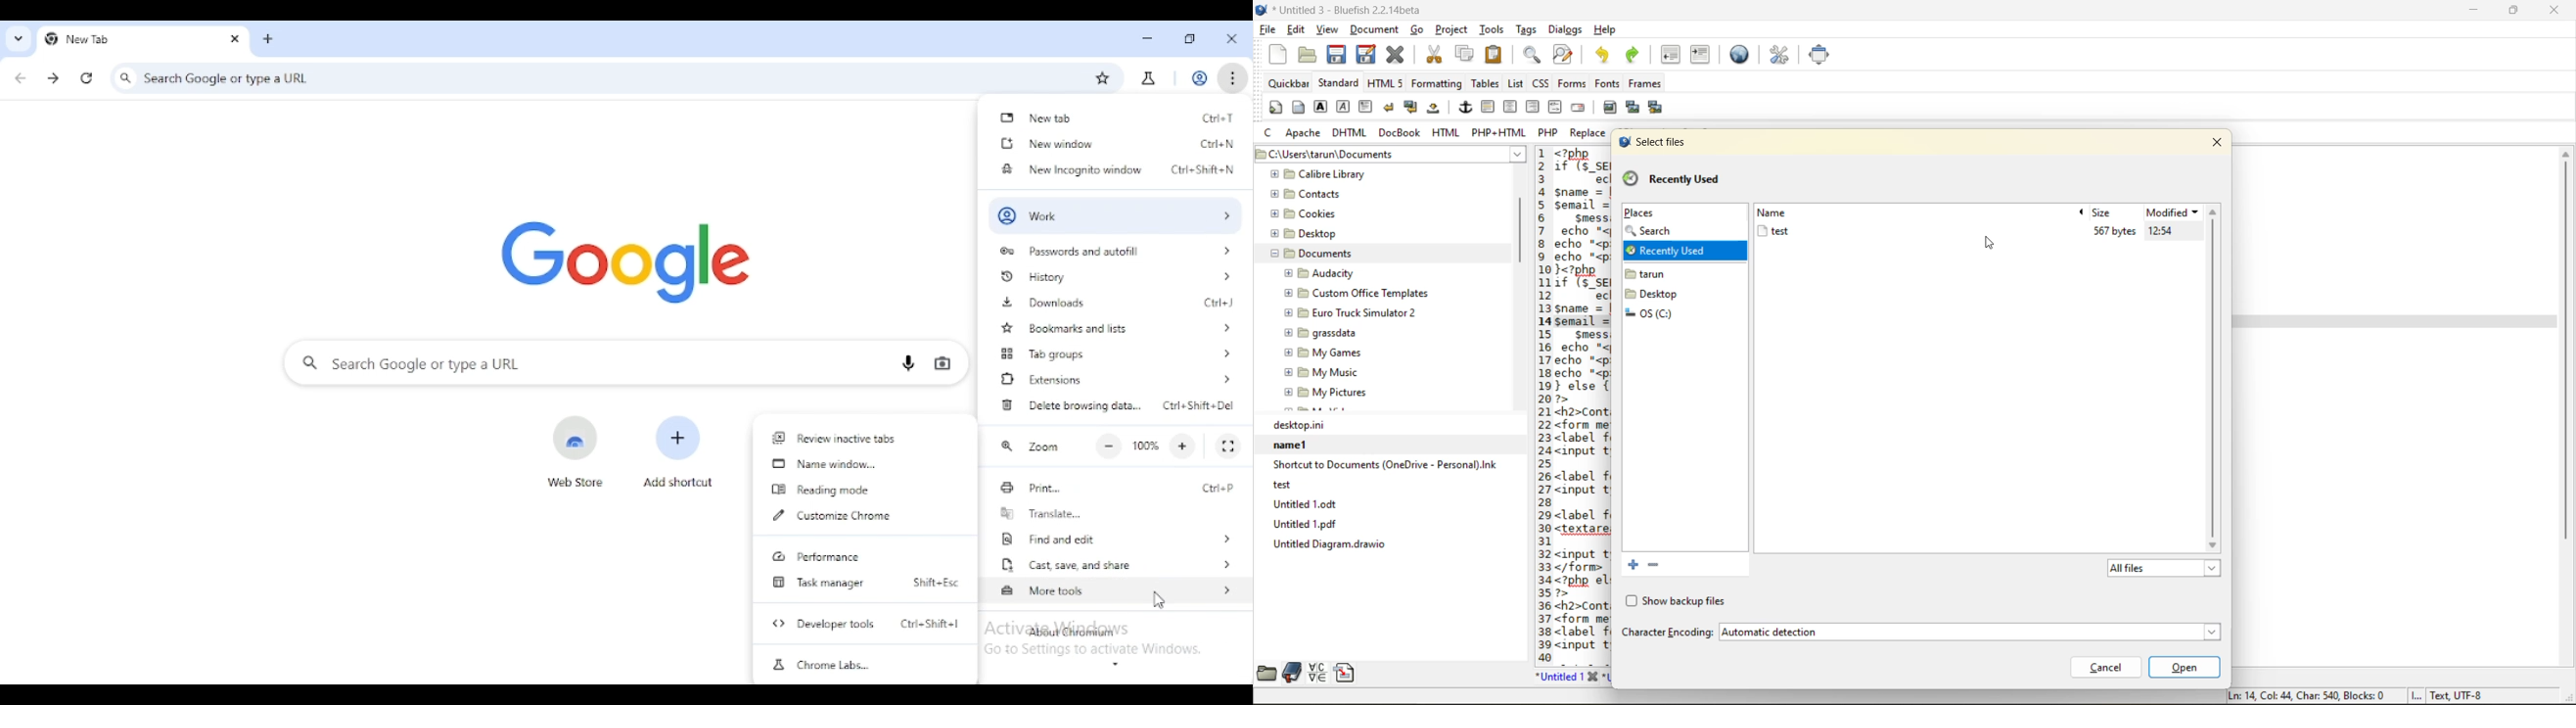  What do you see at coordinates (908, 362) in the screenshot?
I see `search by voice` at bounding box center [908, 362].